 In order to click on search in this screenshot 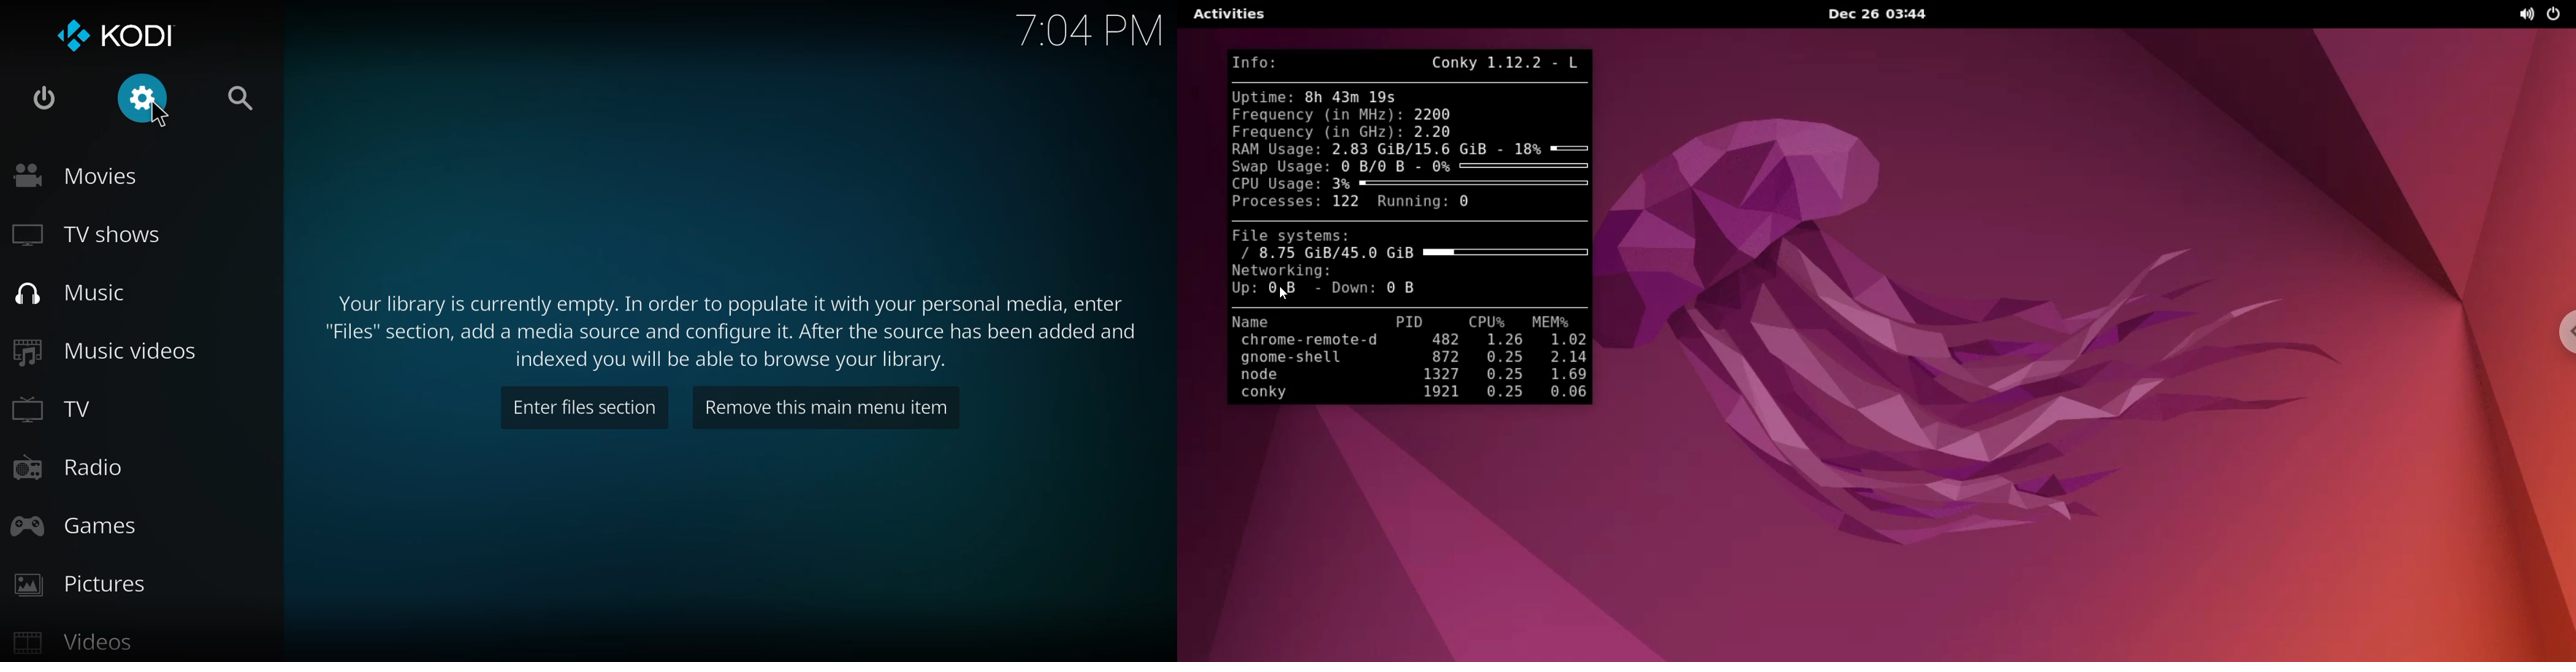, I will do `click(239, 102)`.